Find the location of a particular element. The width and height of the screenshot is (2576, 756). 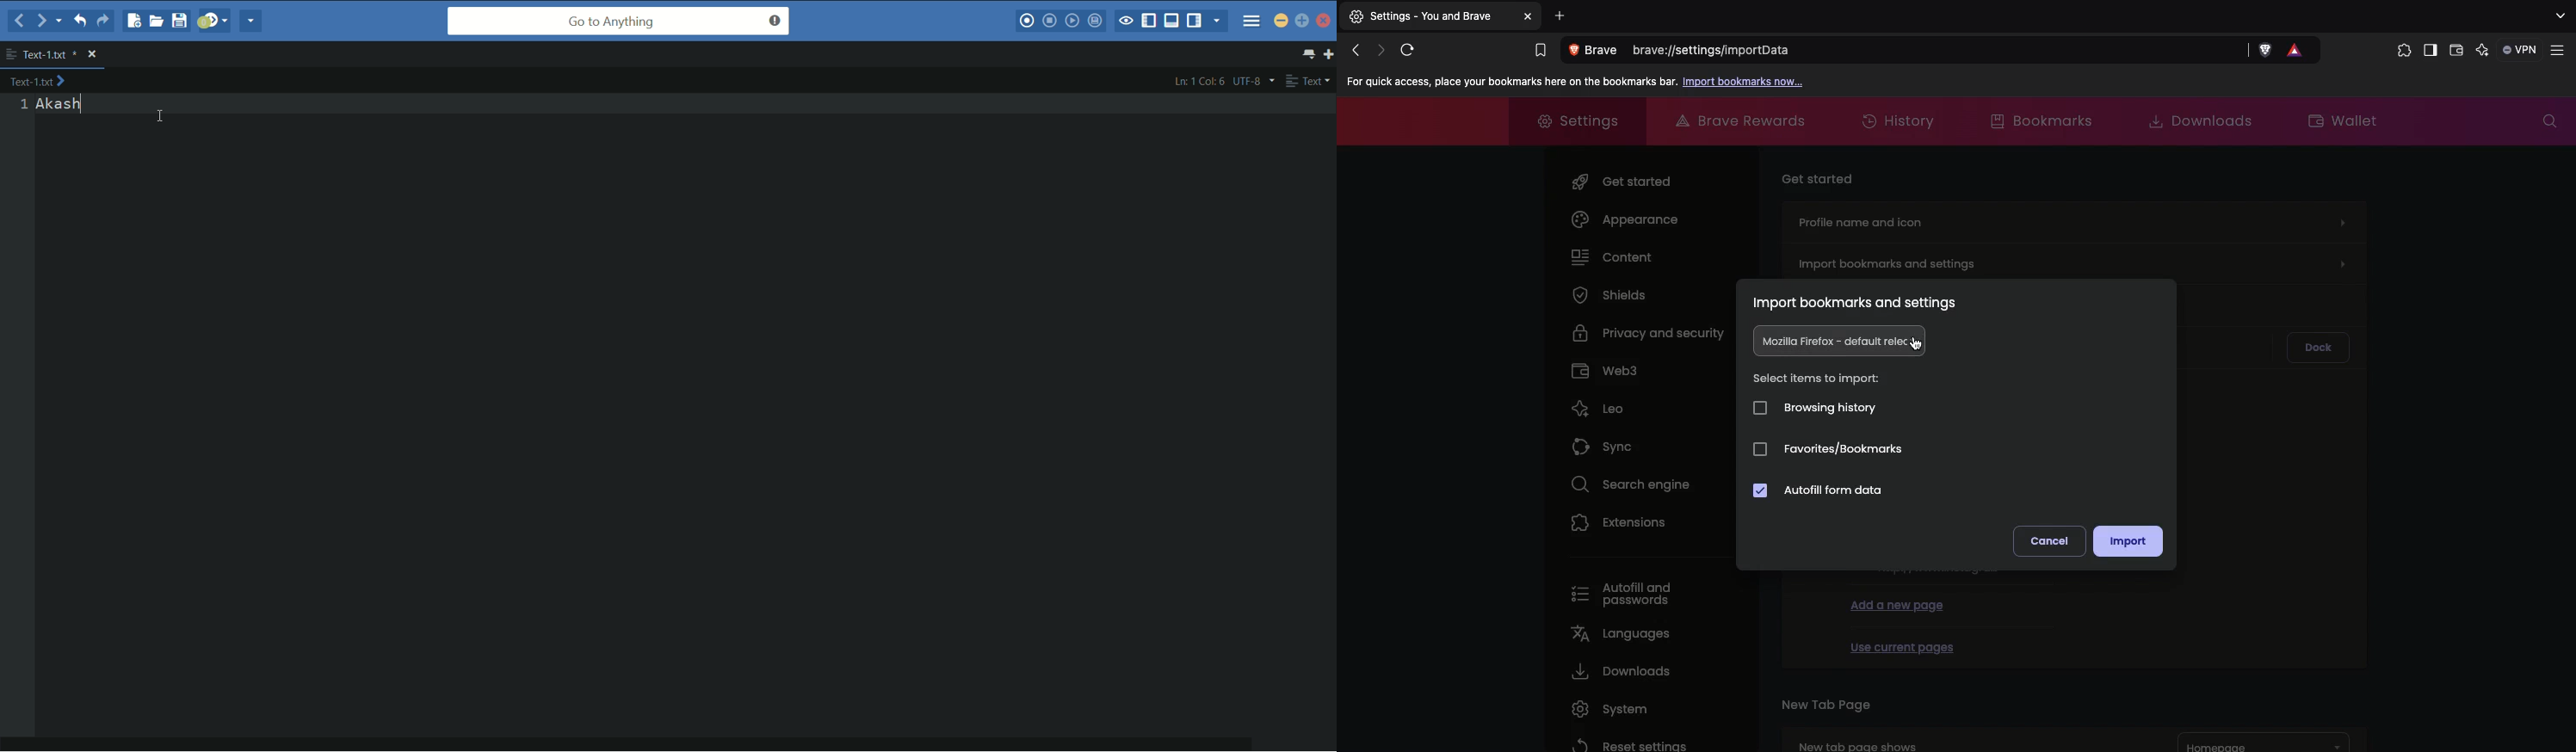

Downloads is located at coordinates (2194, 120).